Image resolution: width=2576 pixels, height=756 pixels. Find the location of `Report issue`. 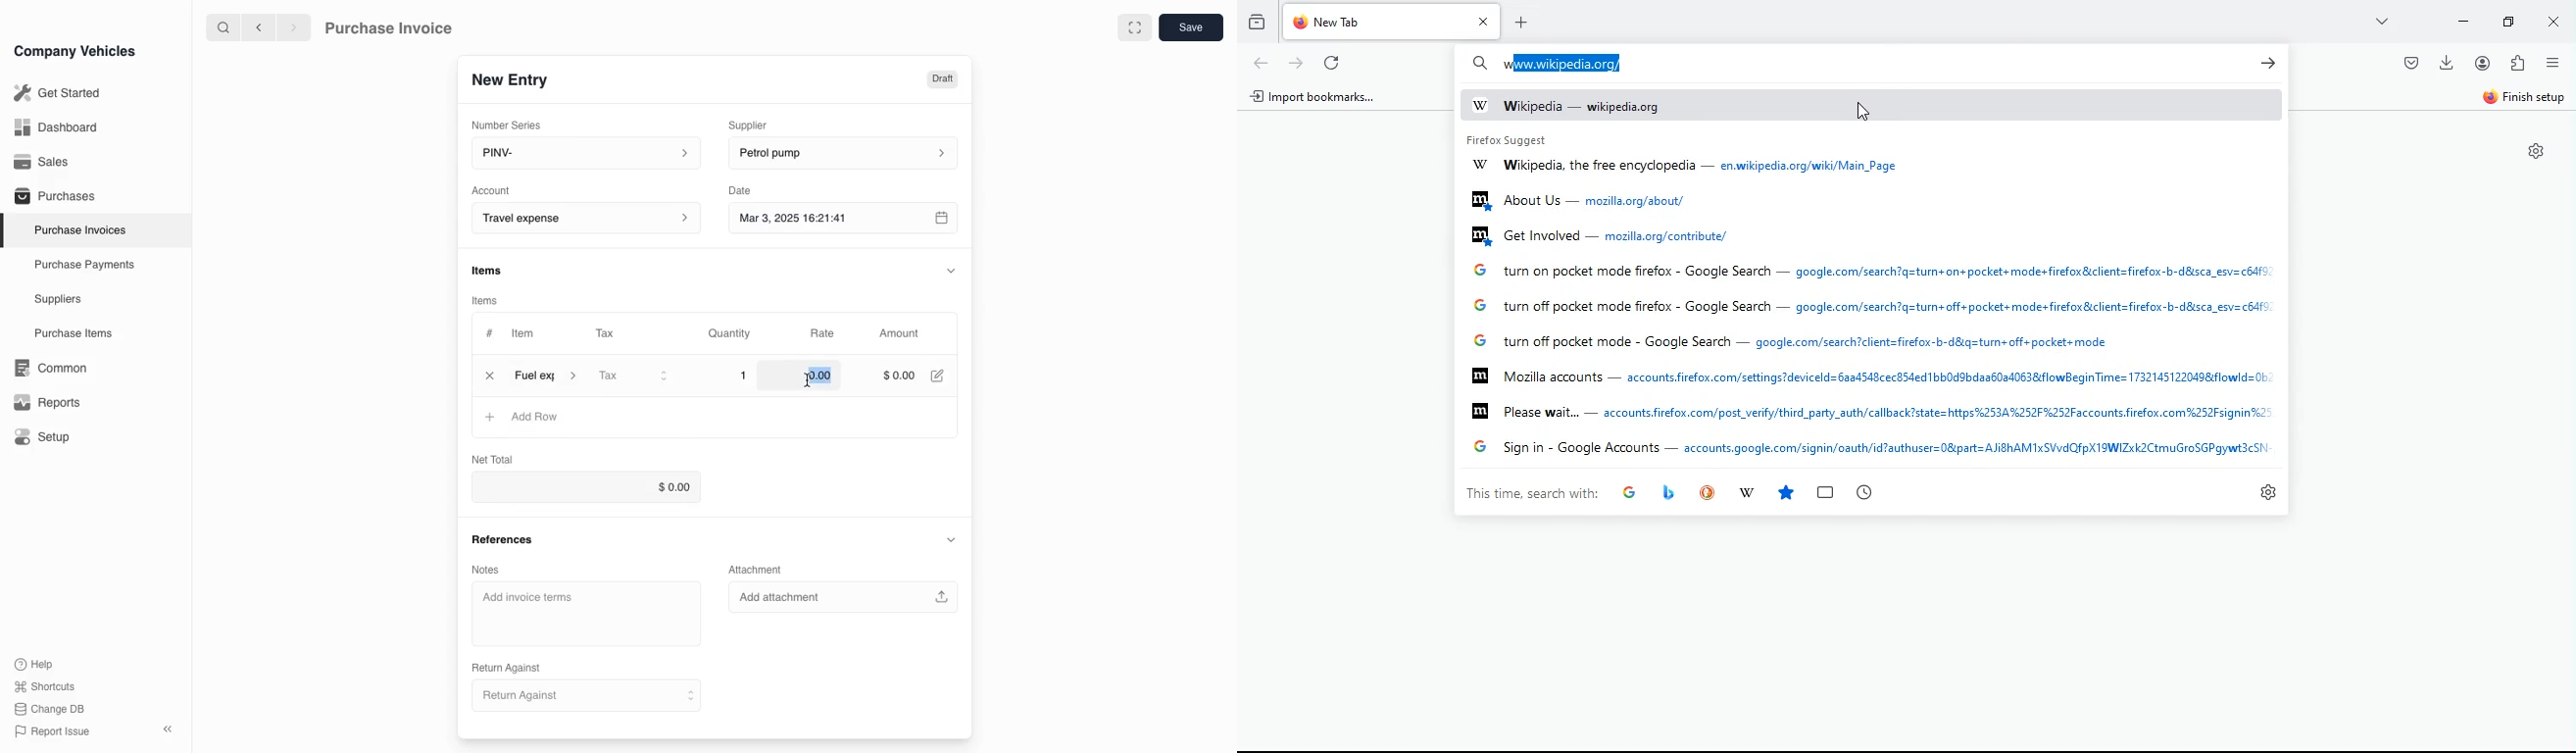

Report issue is located at coordinates (55, 732).